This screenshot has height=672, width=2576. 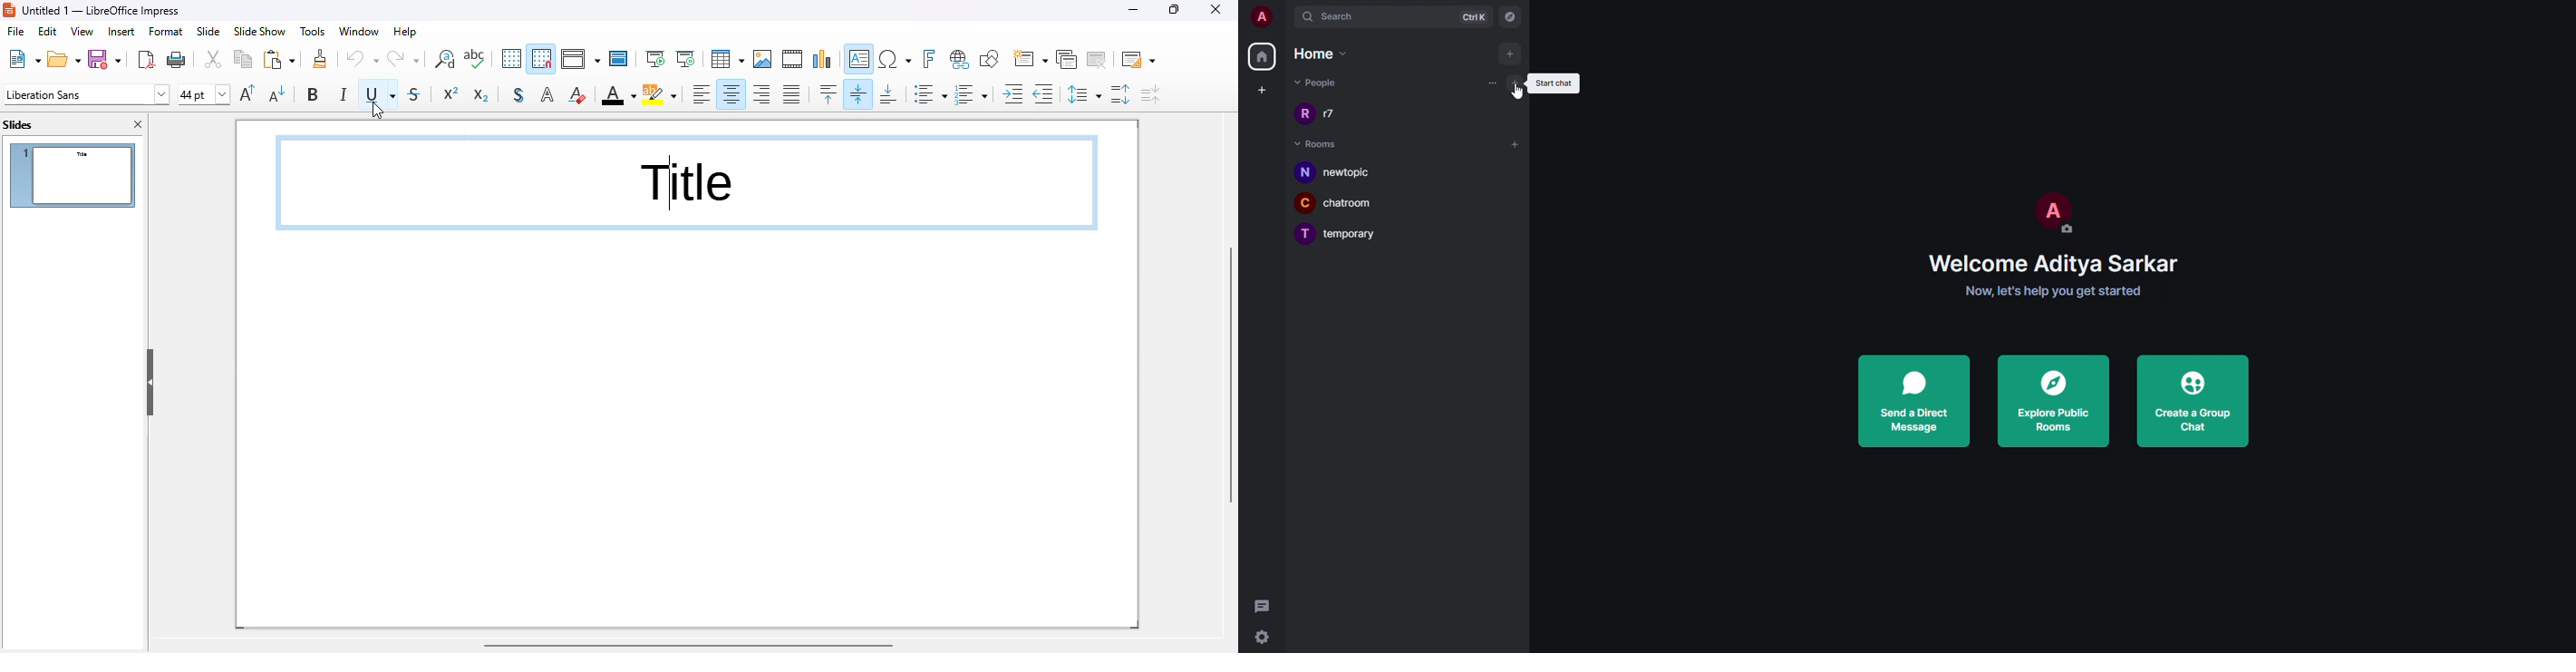 What do you see at coordinates (1084, 94) in the screenshot?
I see `set line spacing` at bounding box center [1084, 94].